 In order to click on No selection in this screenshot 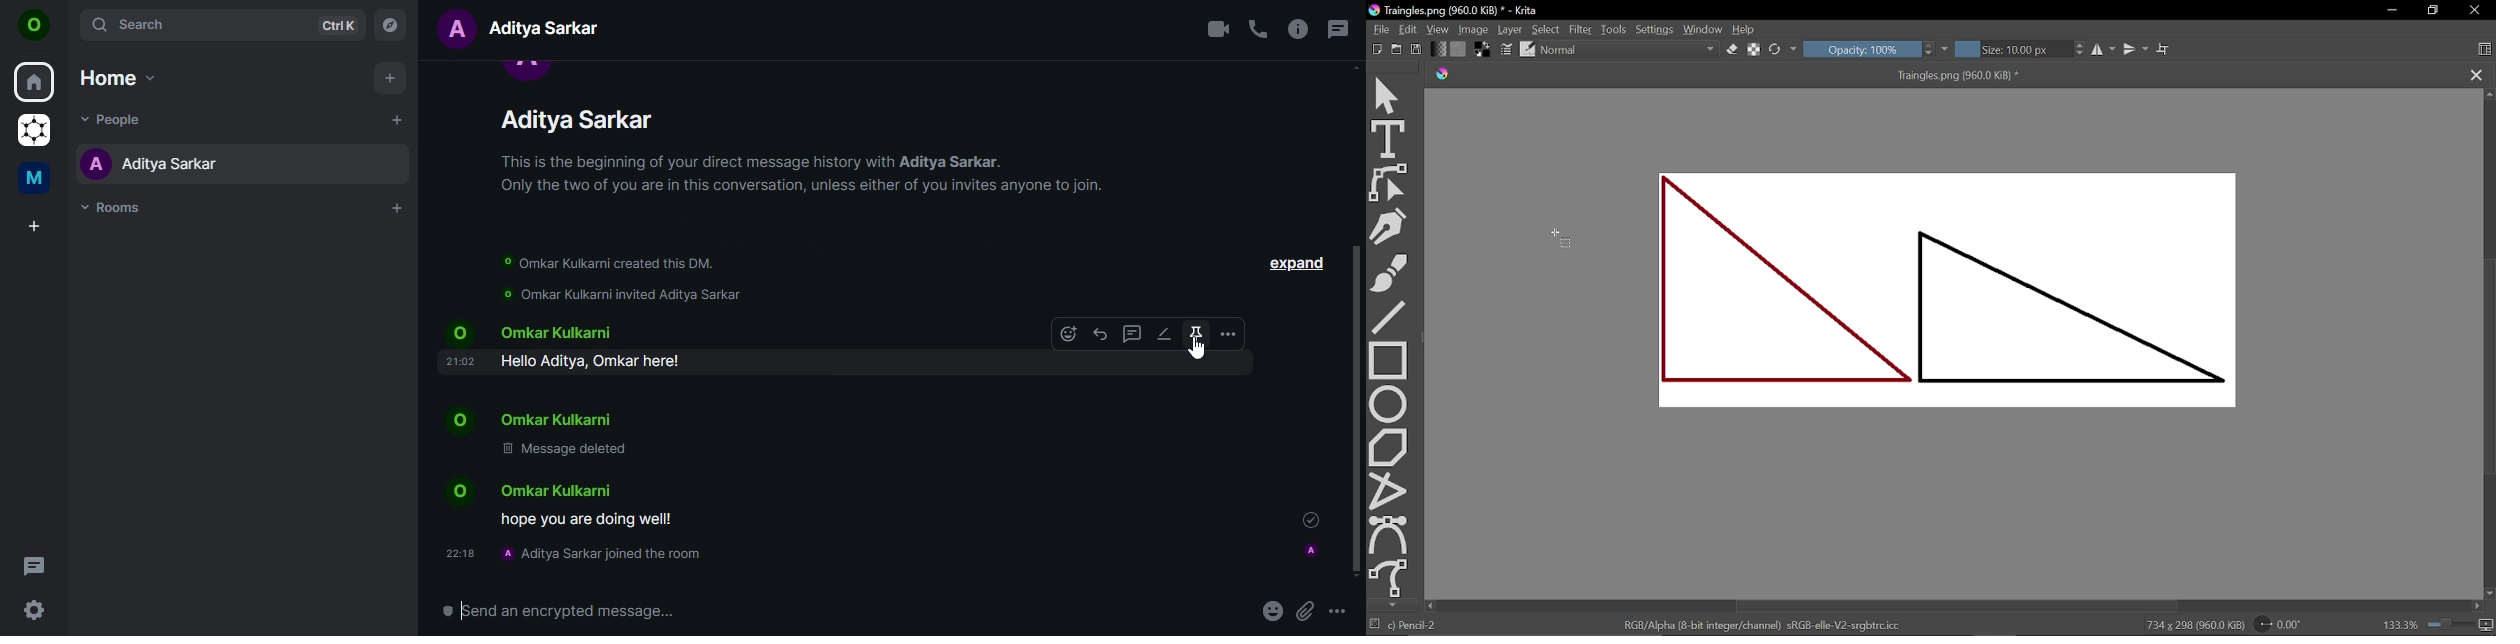, I will do `click(1377, 625)`.